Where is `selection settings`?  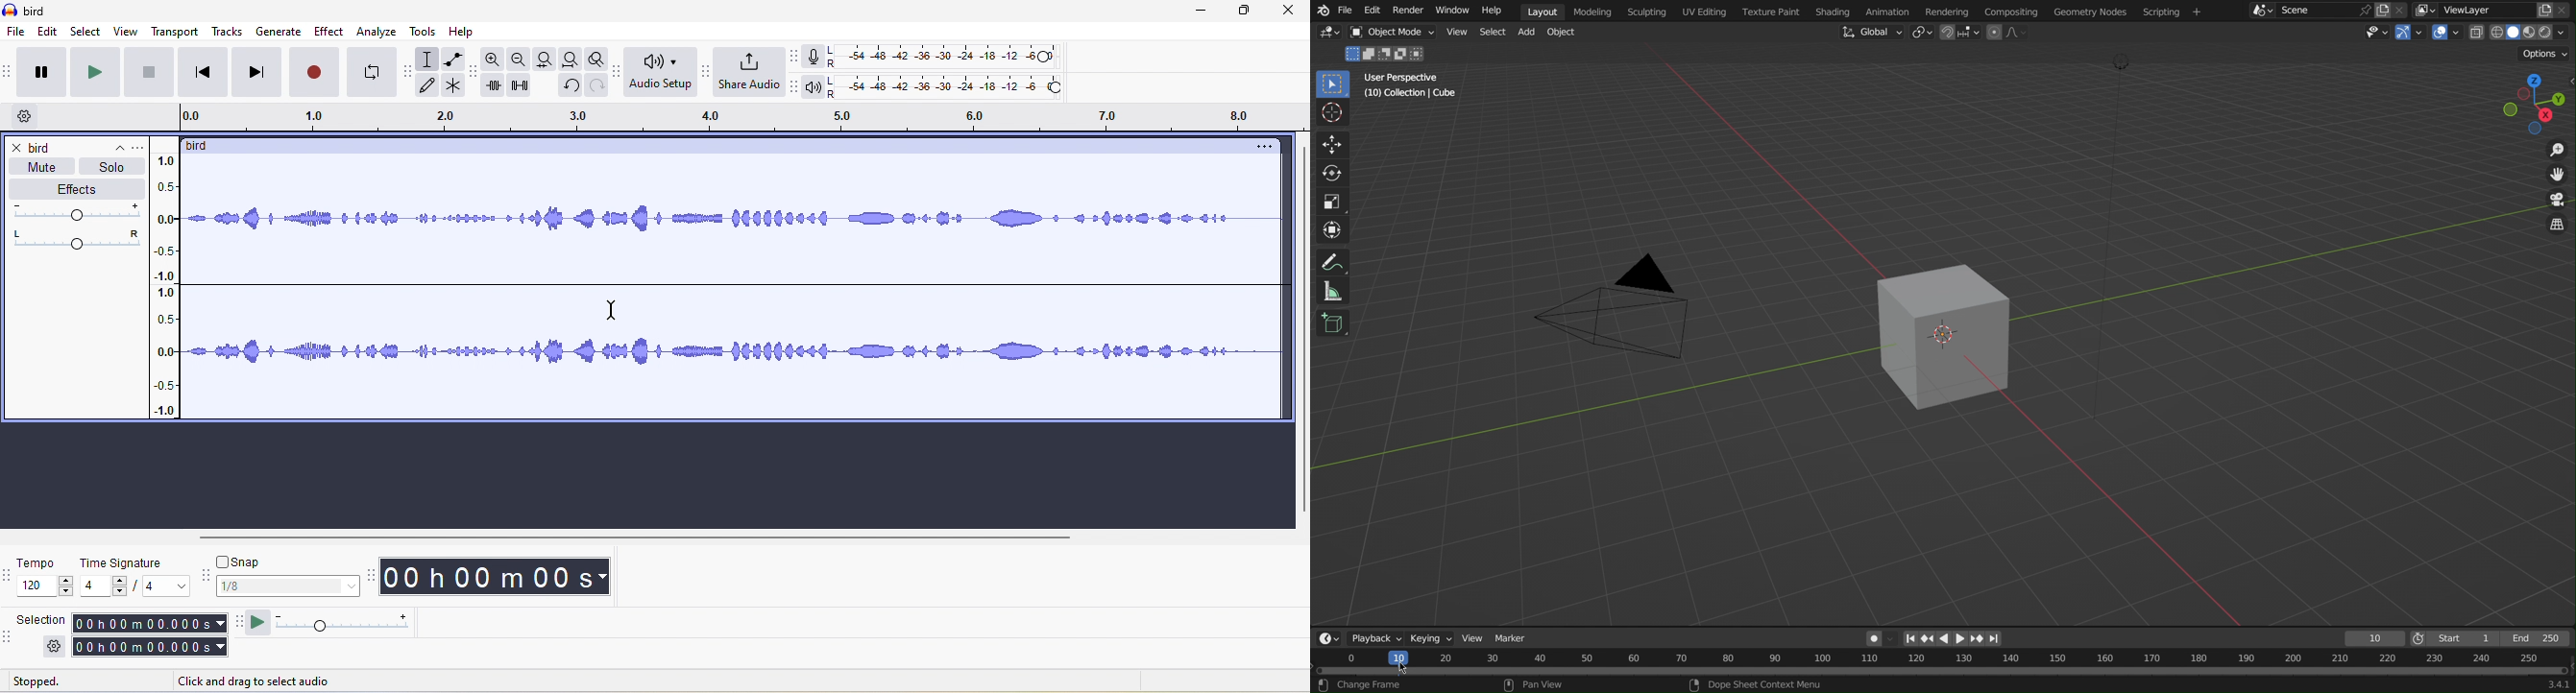
selection settings is located at coordinates (54, 647).